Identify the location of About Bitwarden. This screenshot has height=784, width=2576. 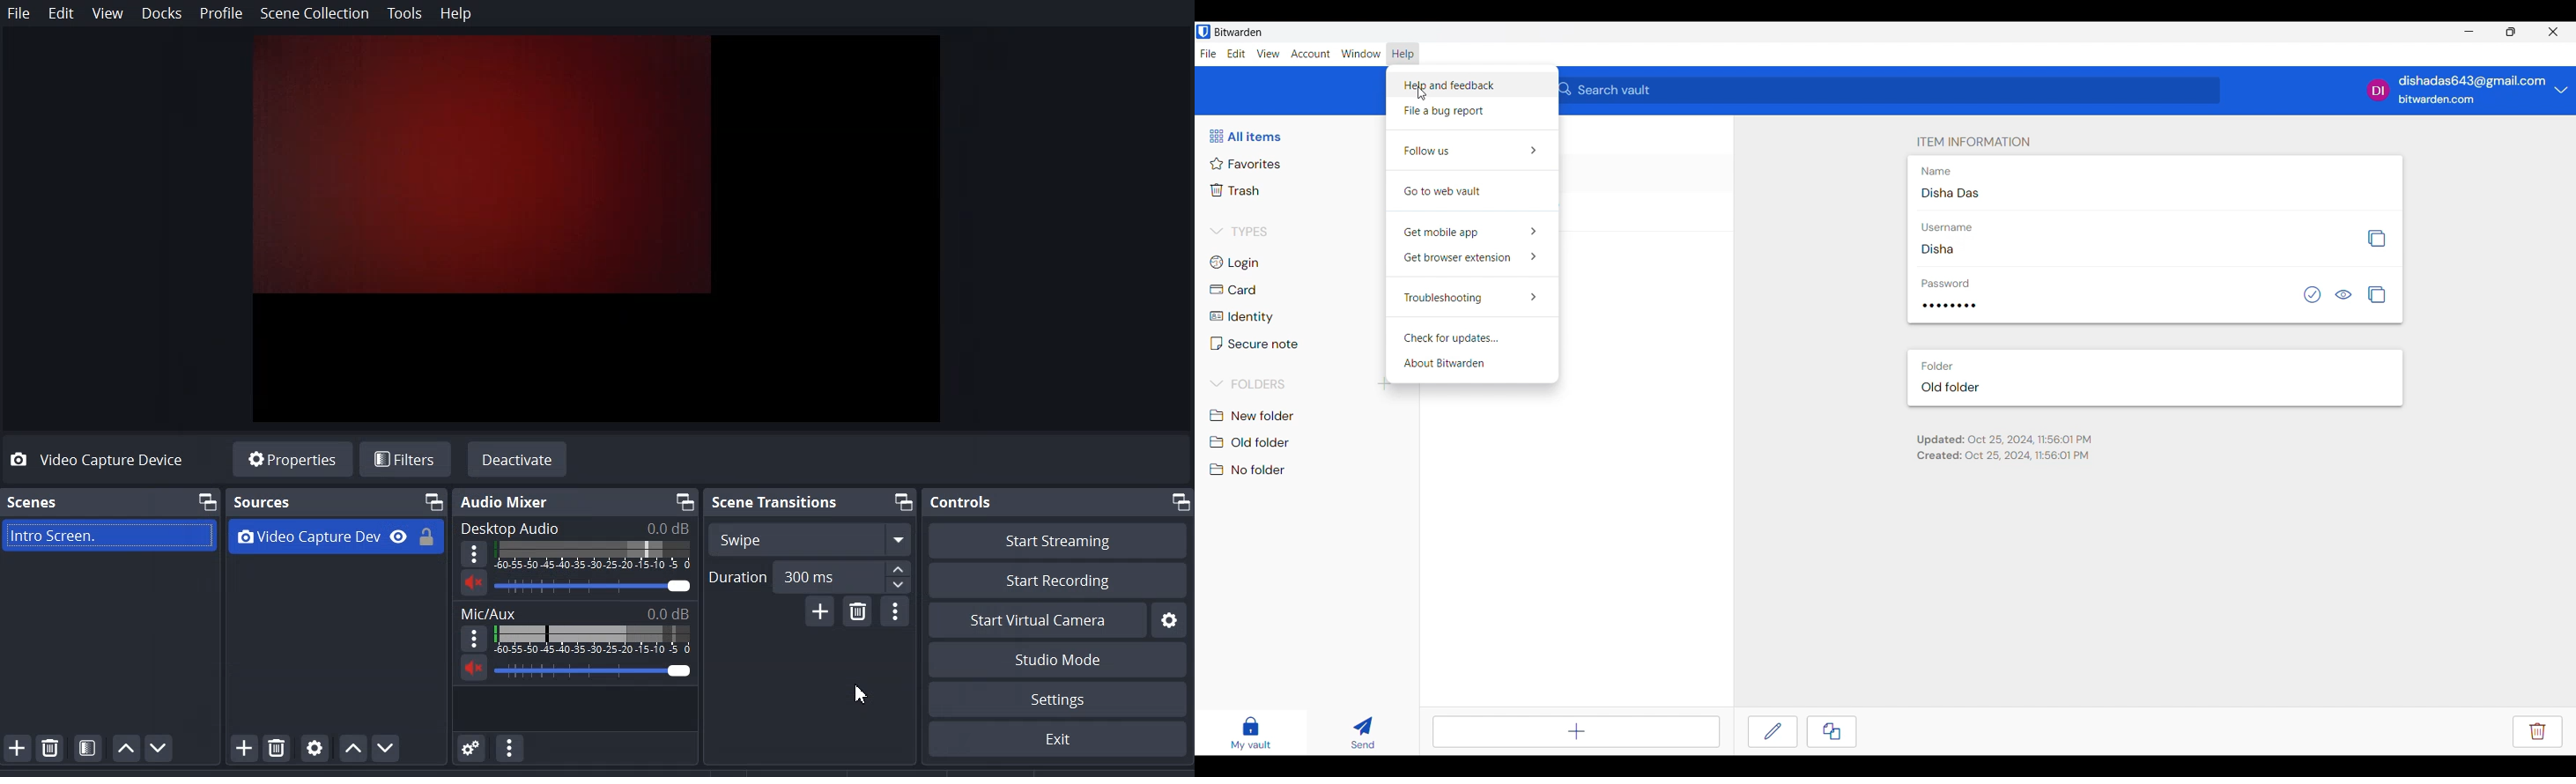
(1472, 364).